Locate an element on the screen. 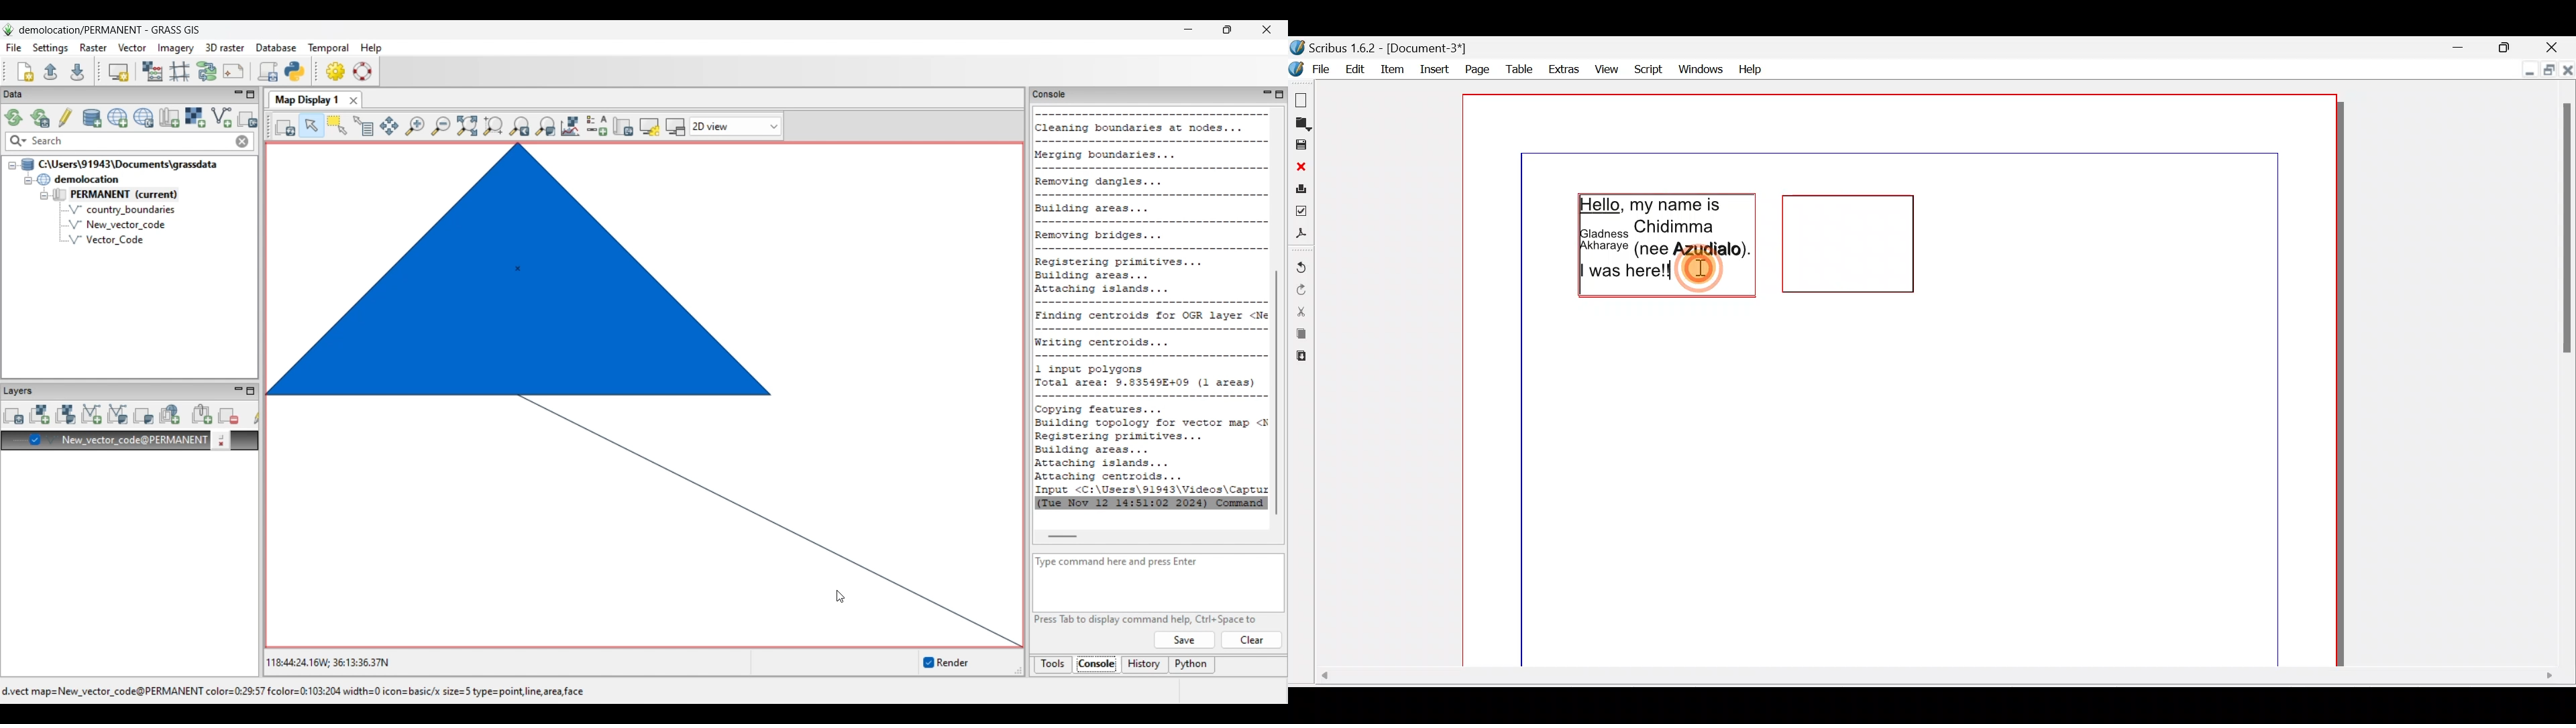 The height and width of the screenshot is (728, 2576). Scroll bar is located at coordinates (2563, 376).